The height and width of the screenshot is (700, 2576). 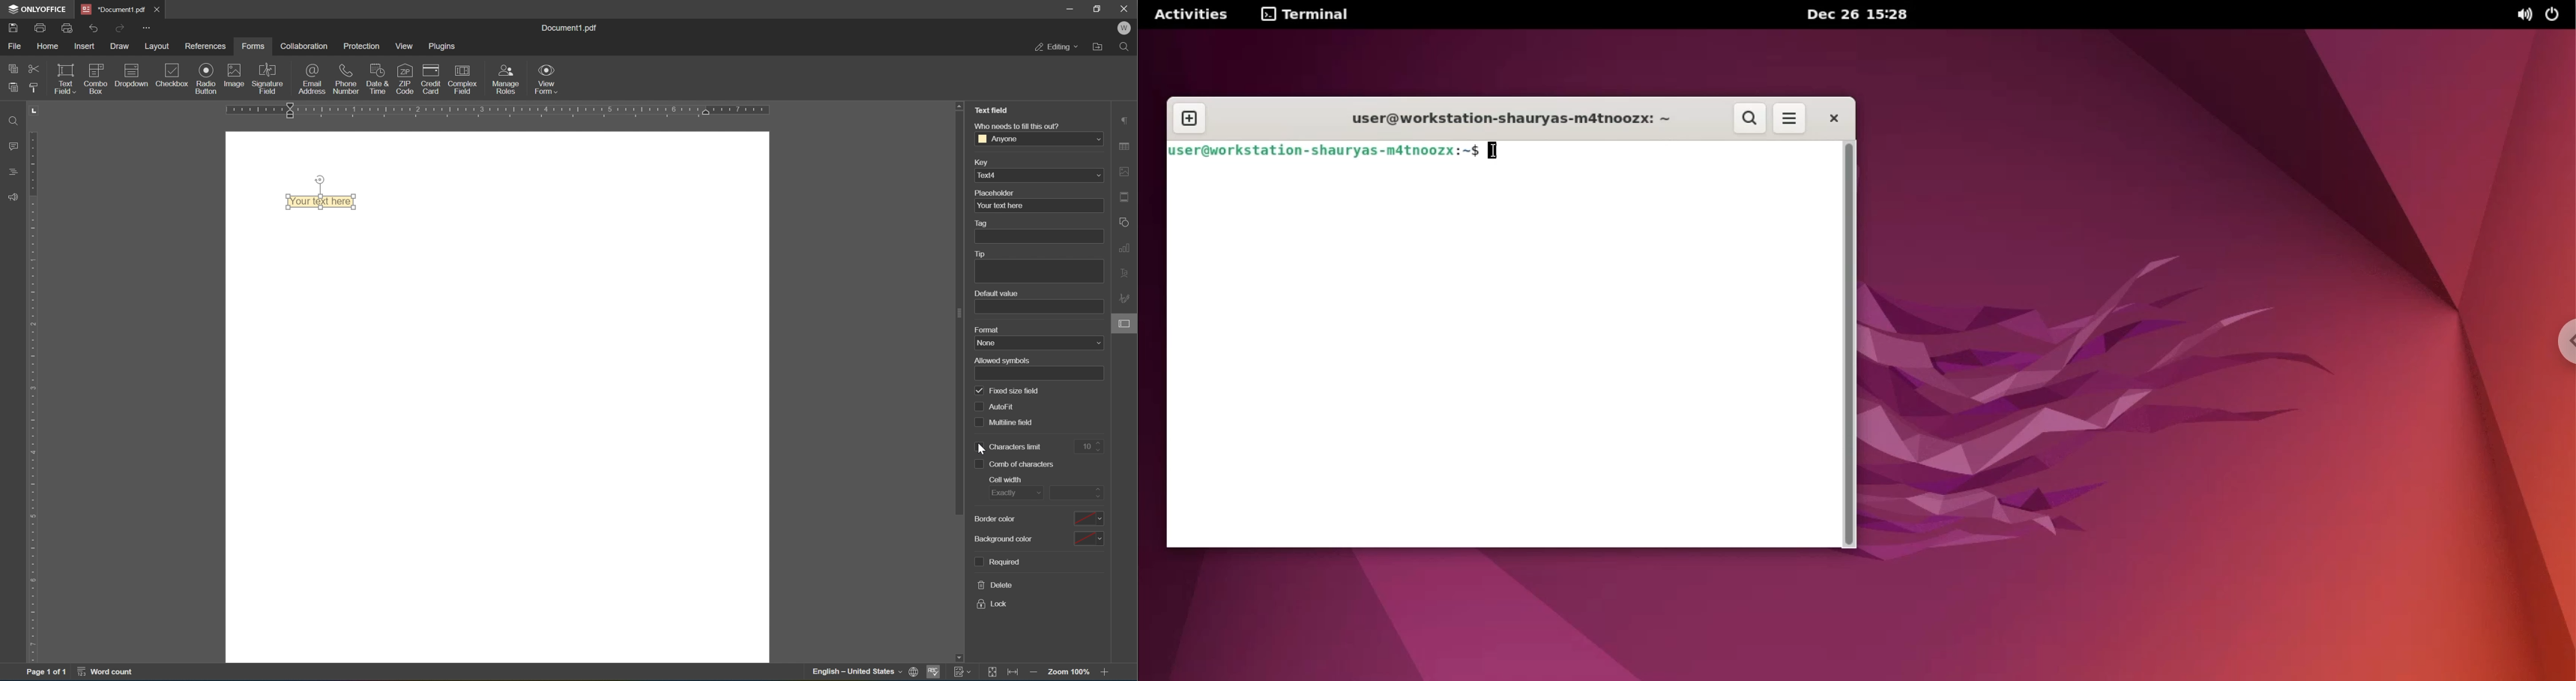 What do you see at coordinates (35, 9) in the screenshot?
I see `ONLYOFFICE` at bounding box center [35, 9].